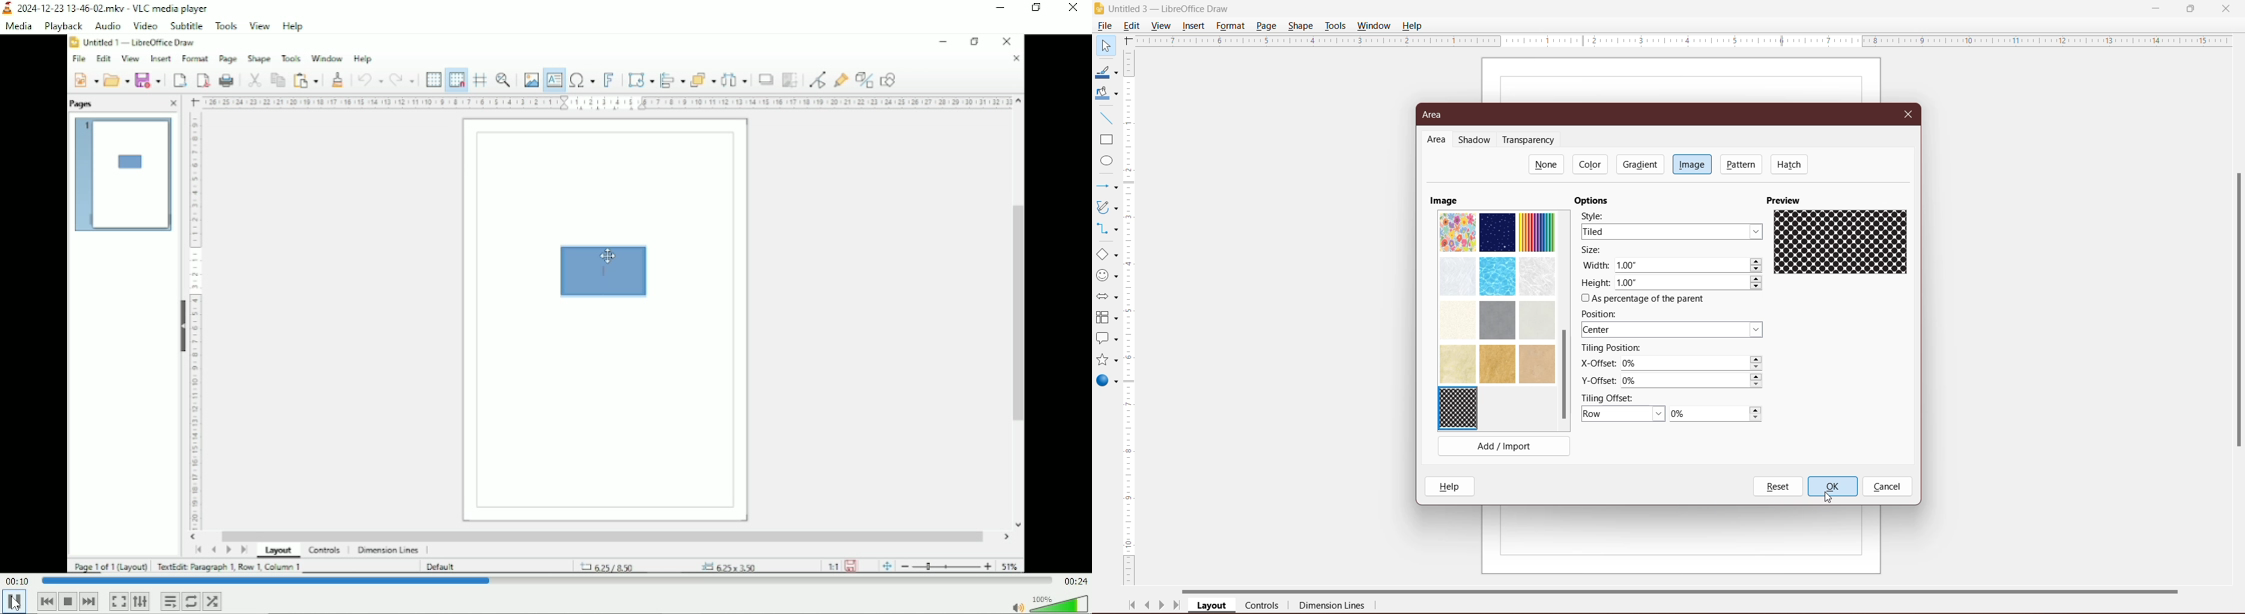 The image size is (2268, 616). Describe the element at coordinates (1106, 276) in the screenshot. I see `Symbol Shapes` at that location.